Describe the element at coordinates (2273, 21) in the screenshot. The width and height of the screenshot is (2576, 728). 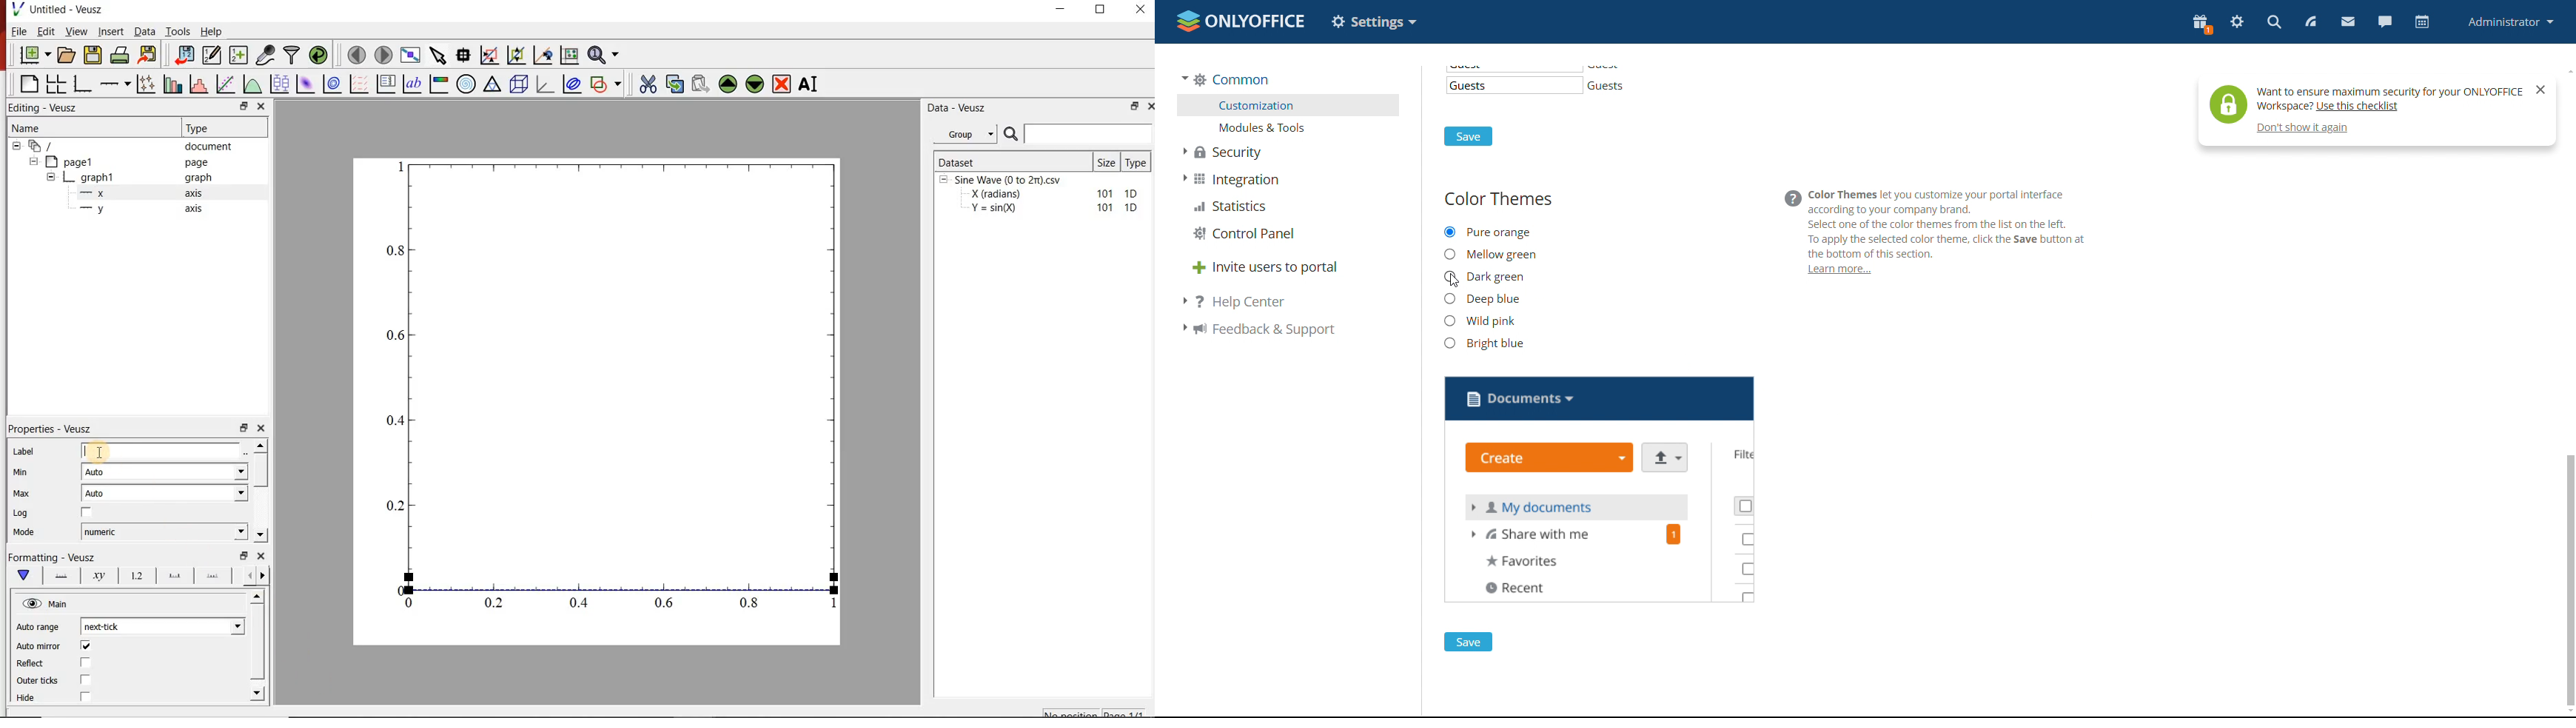
I see `search` at that location.